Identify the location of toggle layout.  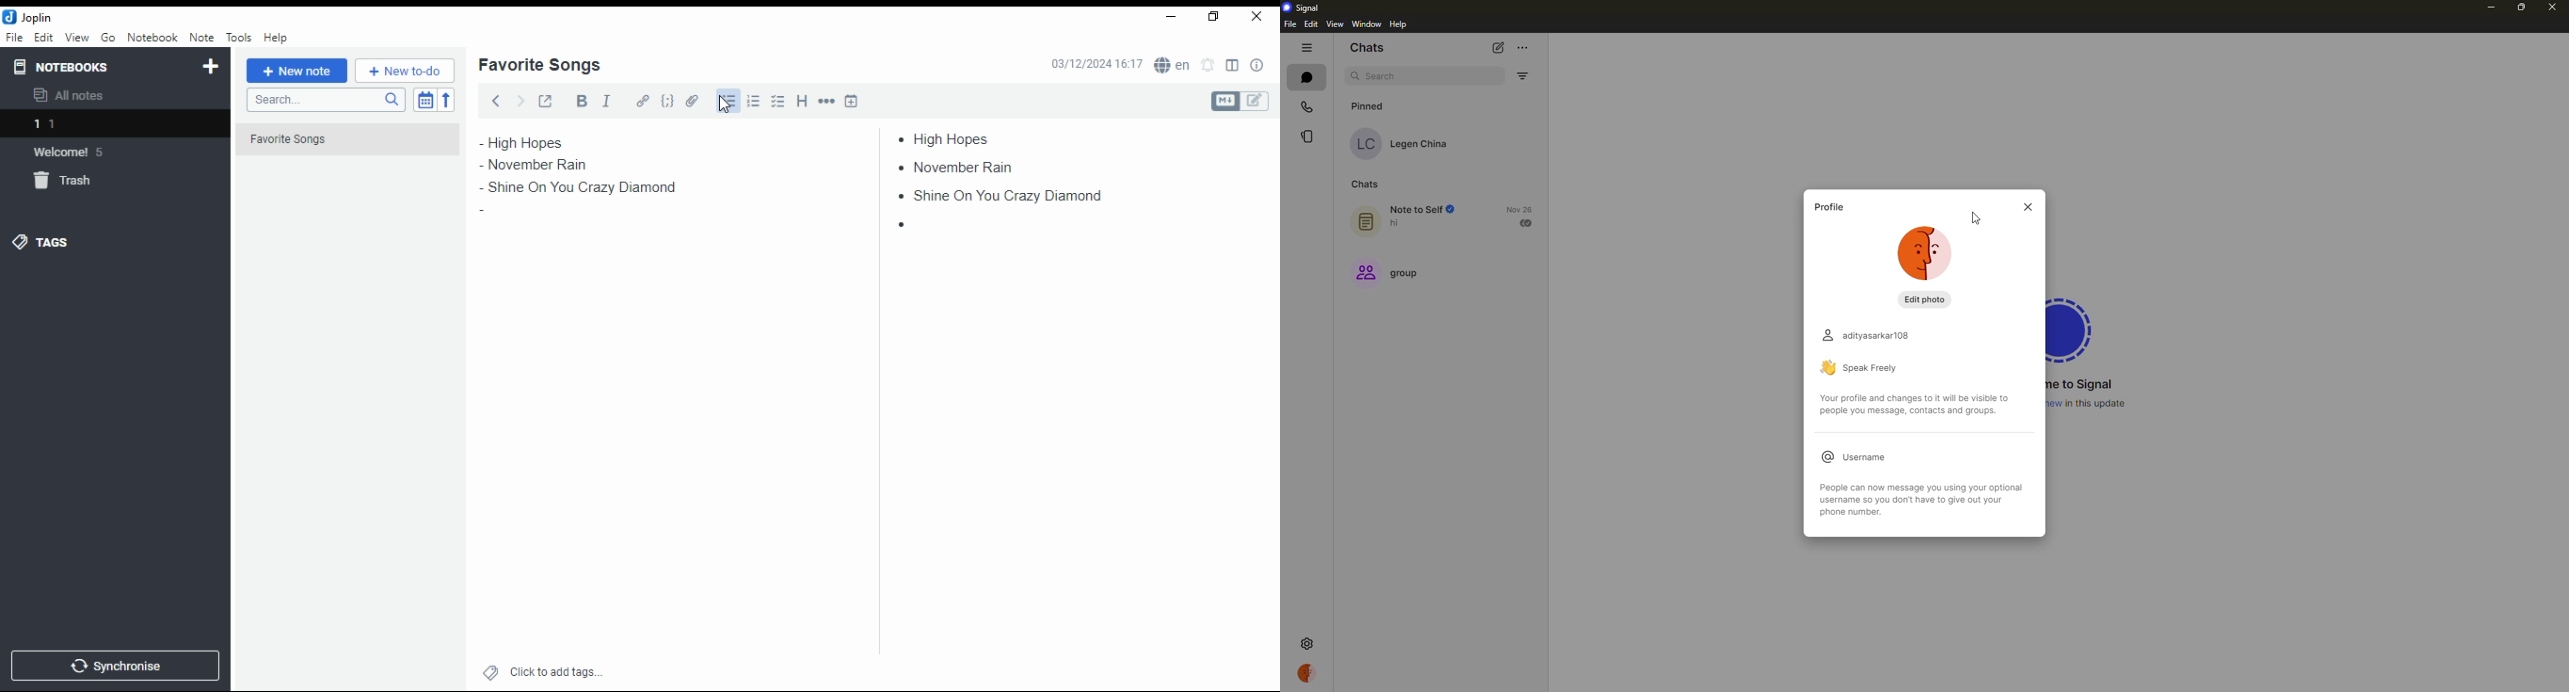
(1233, 66).